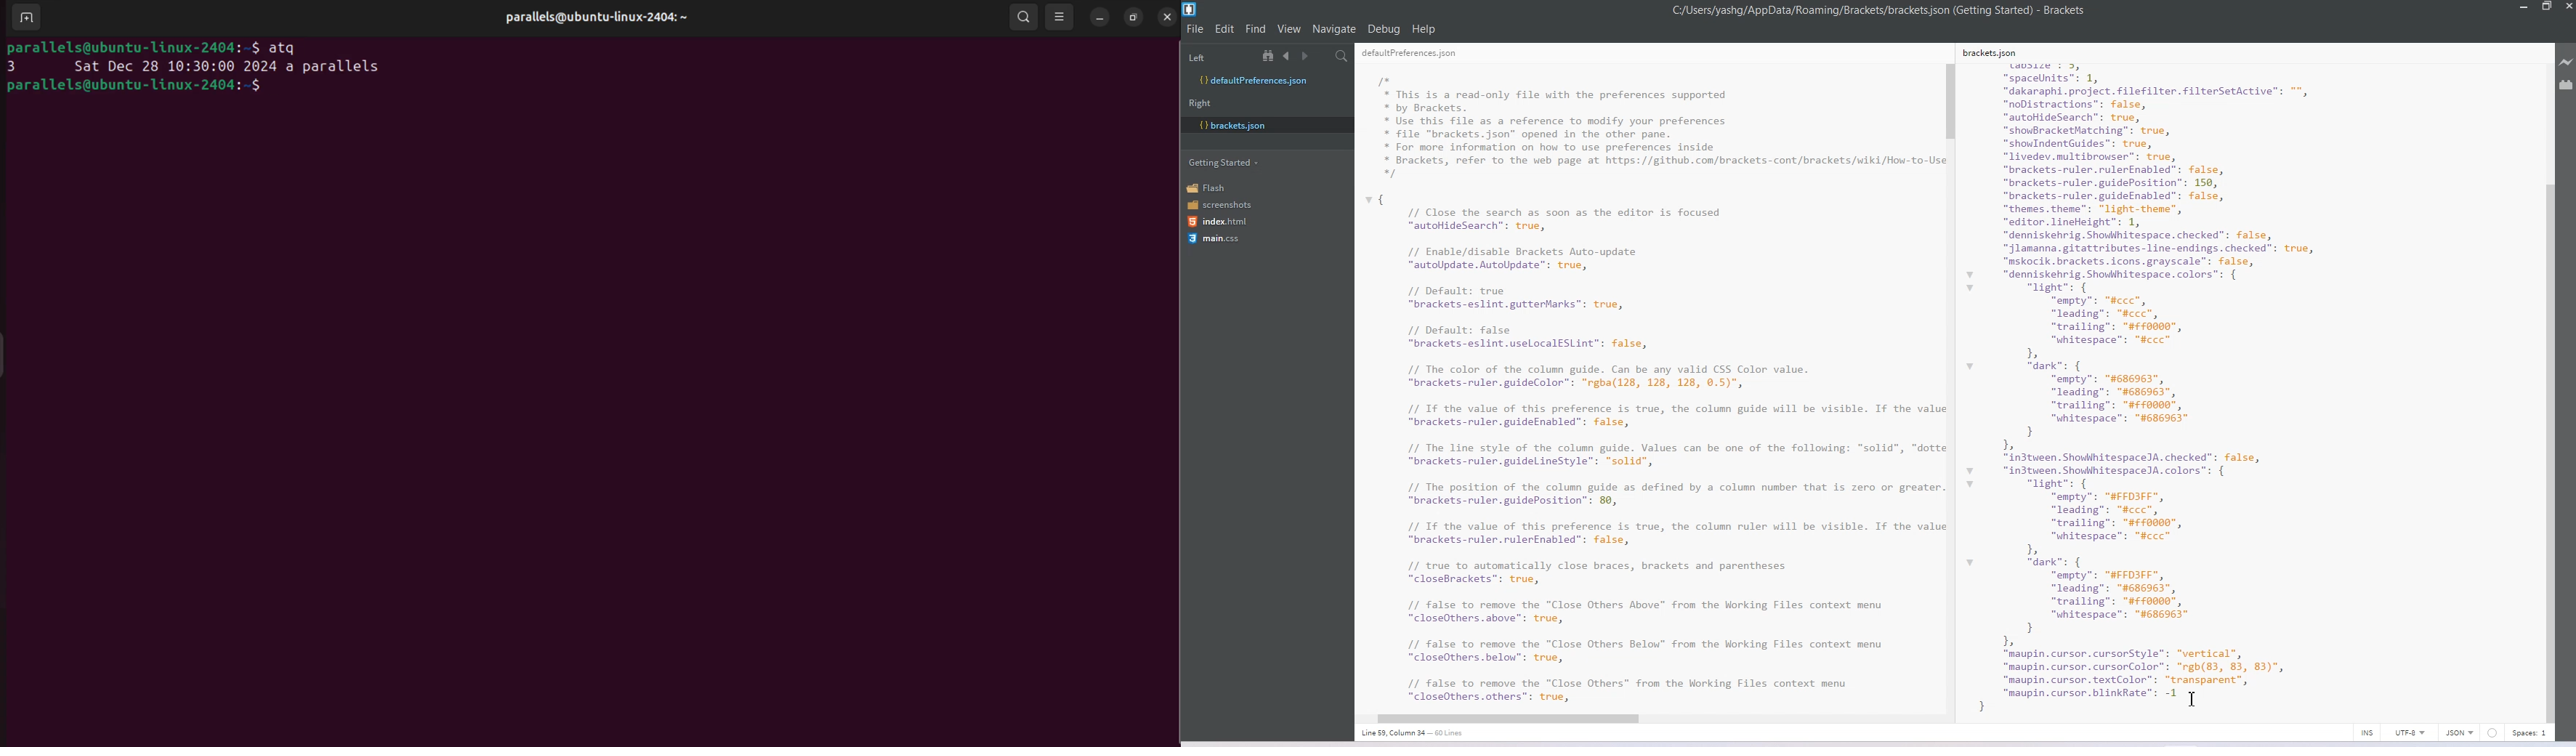 The width and height of the screenshot is (2576, 756). Describe the element at coordinates (1288, 55) in the screenshot. I see `Navigate Backward` at that location.